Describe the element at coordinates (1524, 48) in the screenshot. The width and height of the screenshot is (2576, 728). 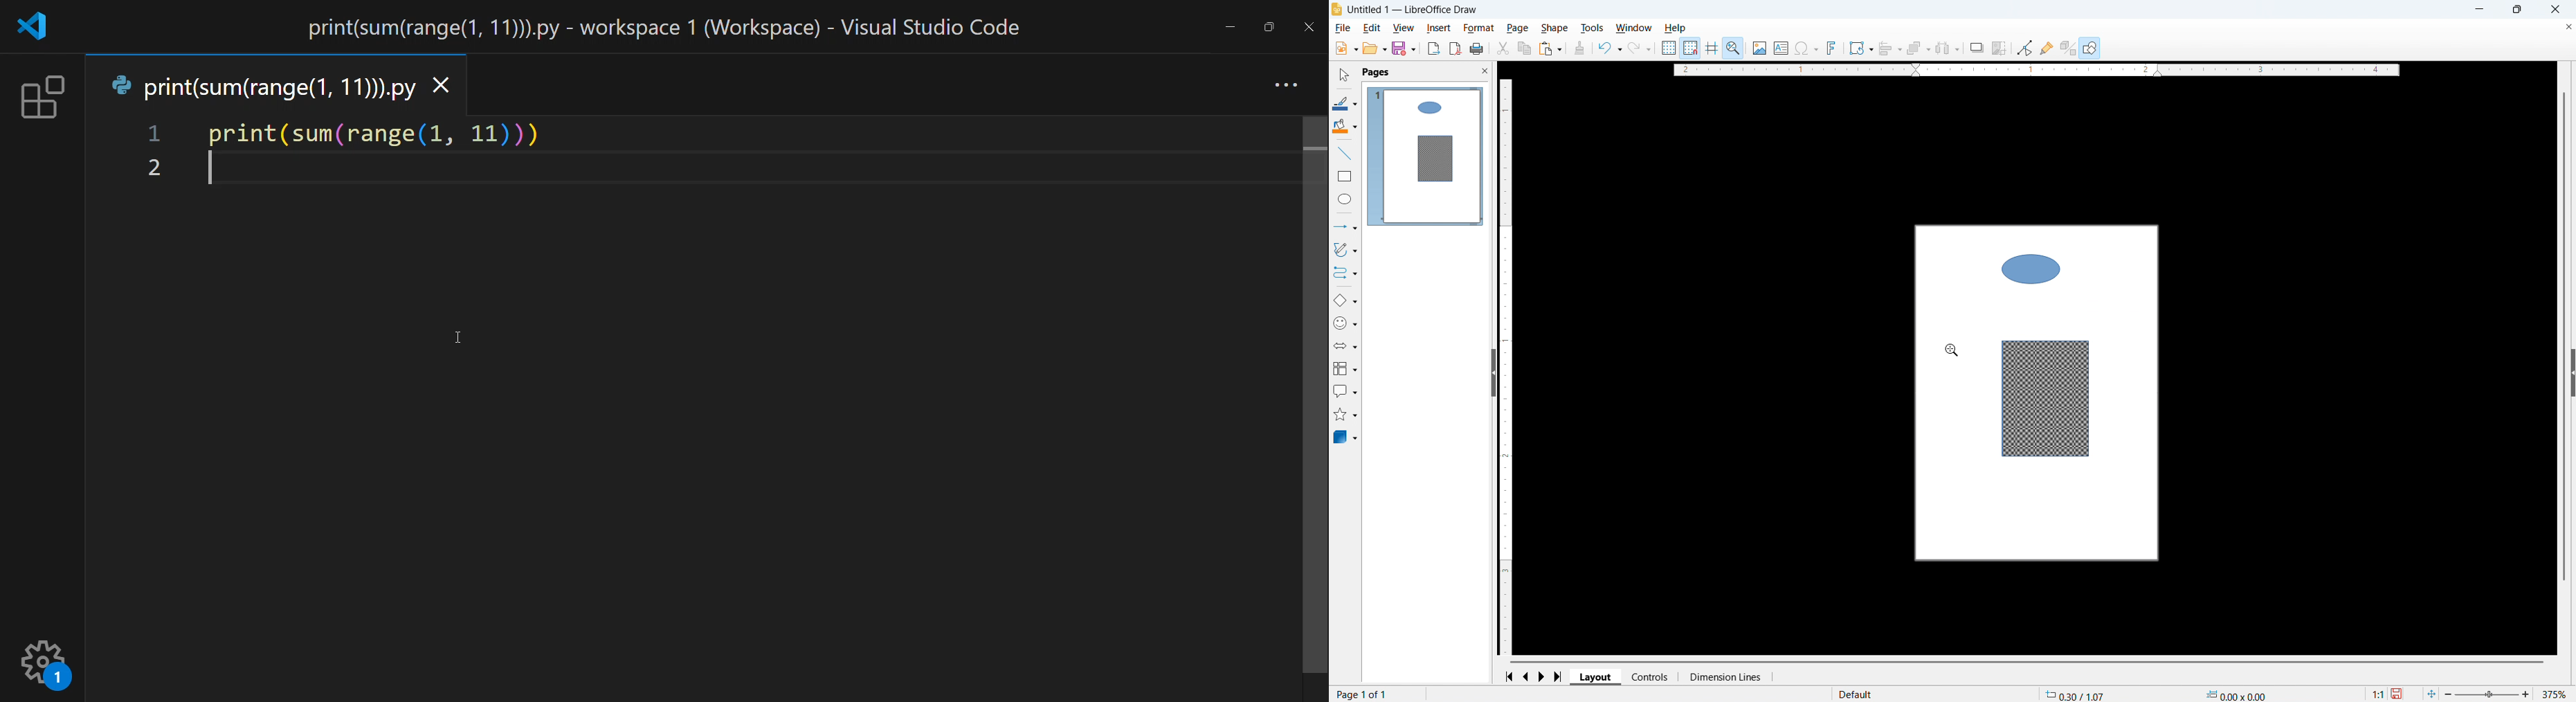
I see `Copy ` at that location.